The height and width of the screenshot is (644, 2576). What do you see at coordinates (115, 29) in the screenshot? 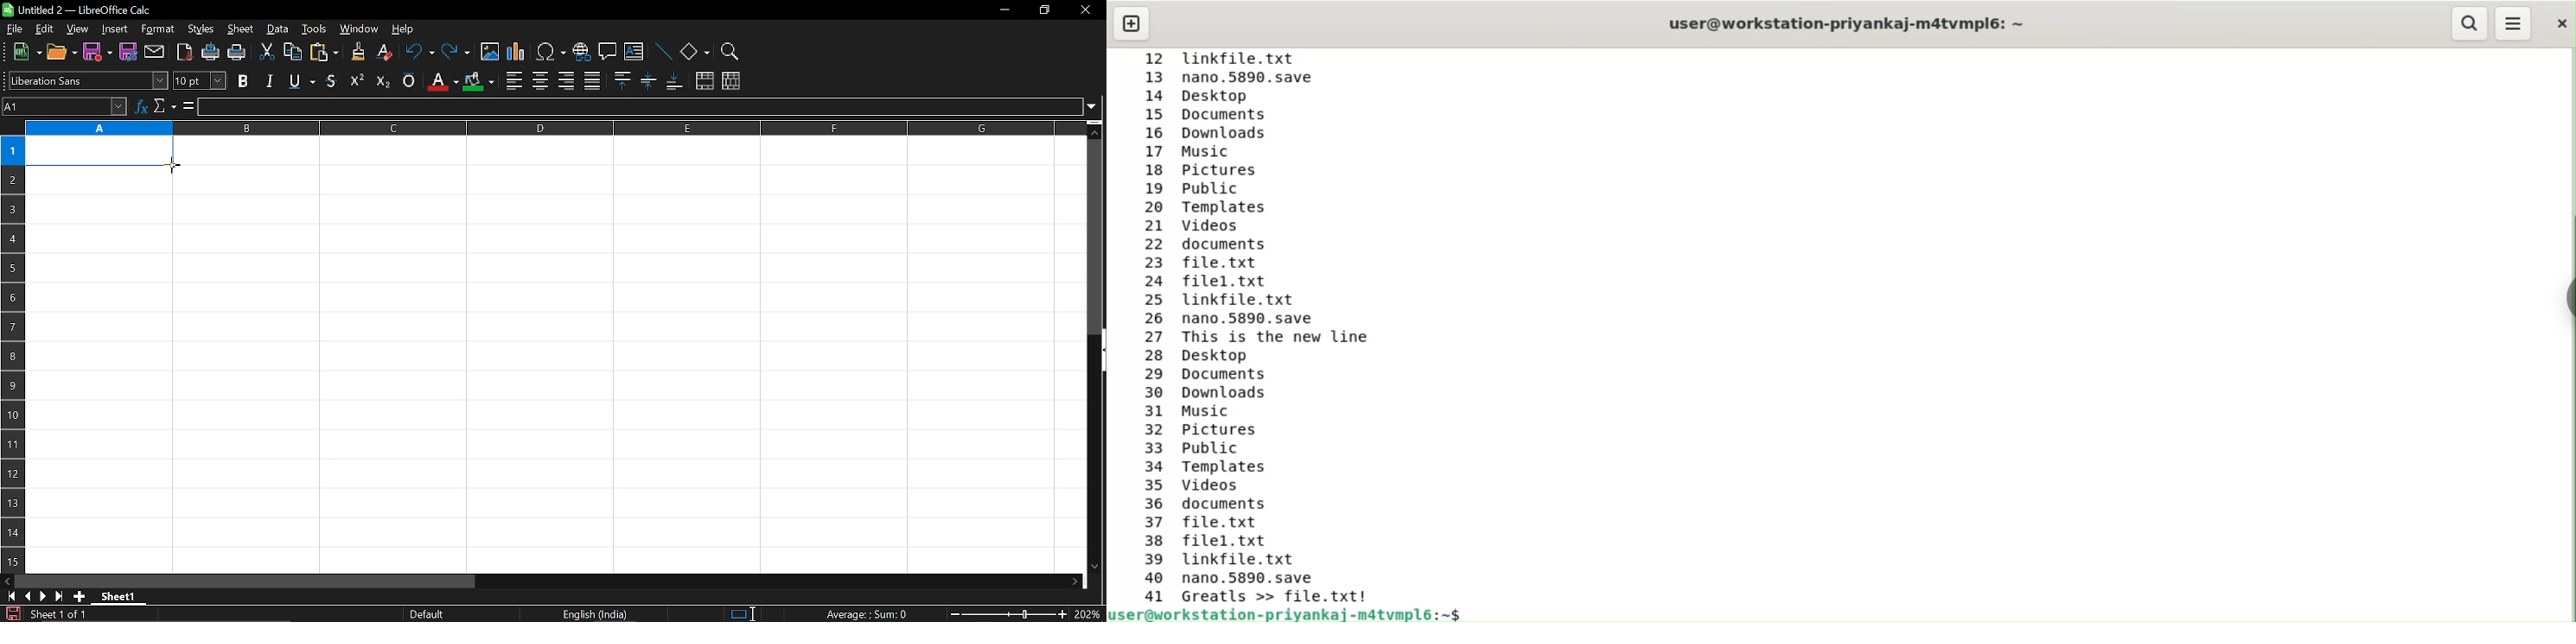
I see `insert` at bounding box center [115, 29].